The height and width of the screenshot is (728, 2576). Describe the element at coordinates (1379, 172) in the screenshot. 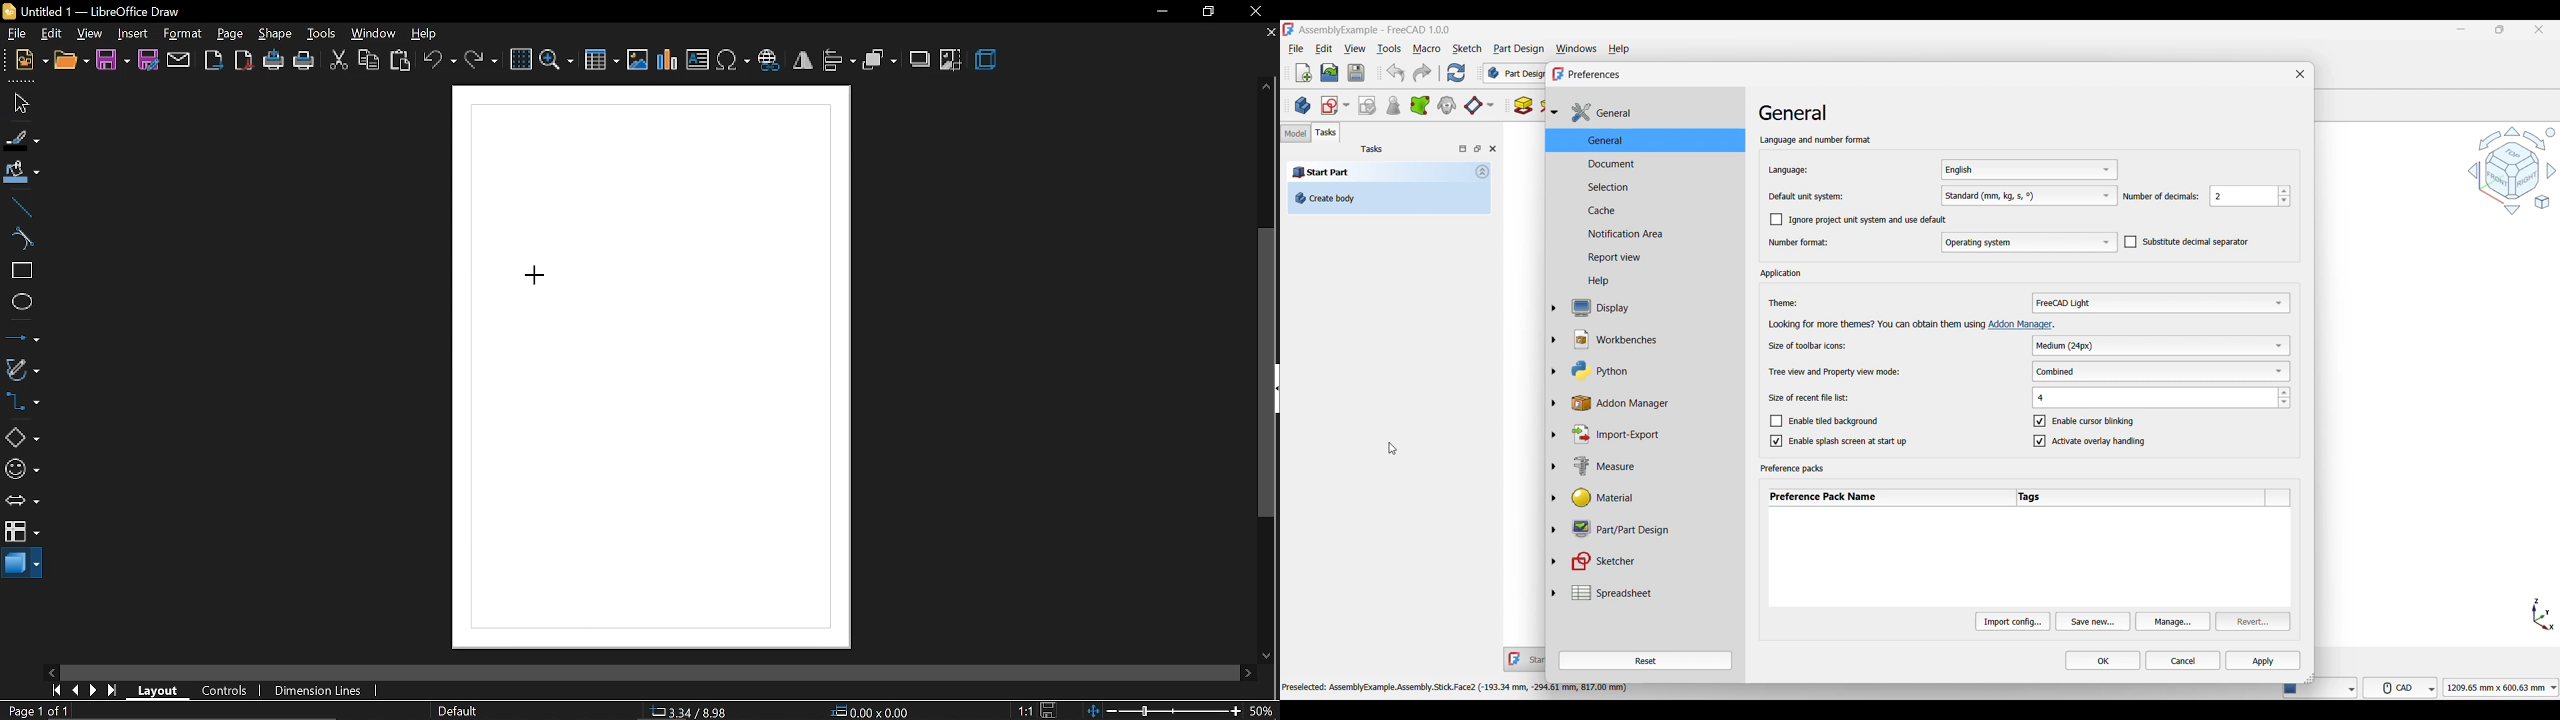

I see `Start part` at that location.